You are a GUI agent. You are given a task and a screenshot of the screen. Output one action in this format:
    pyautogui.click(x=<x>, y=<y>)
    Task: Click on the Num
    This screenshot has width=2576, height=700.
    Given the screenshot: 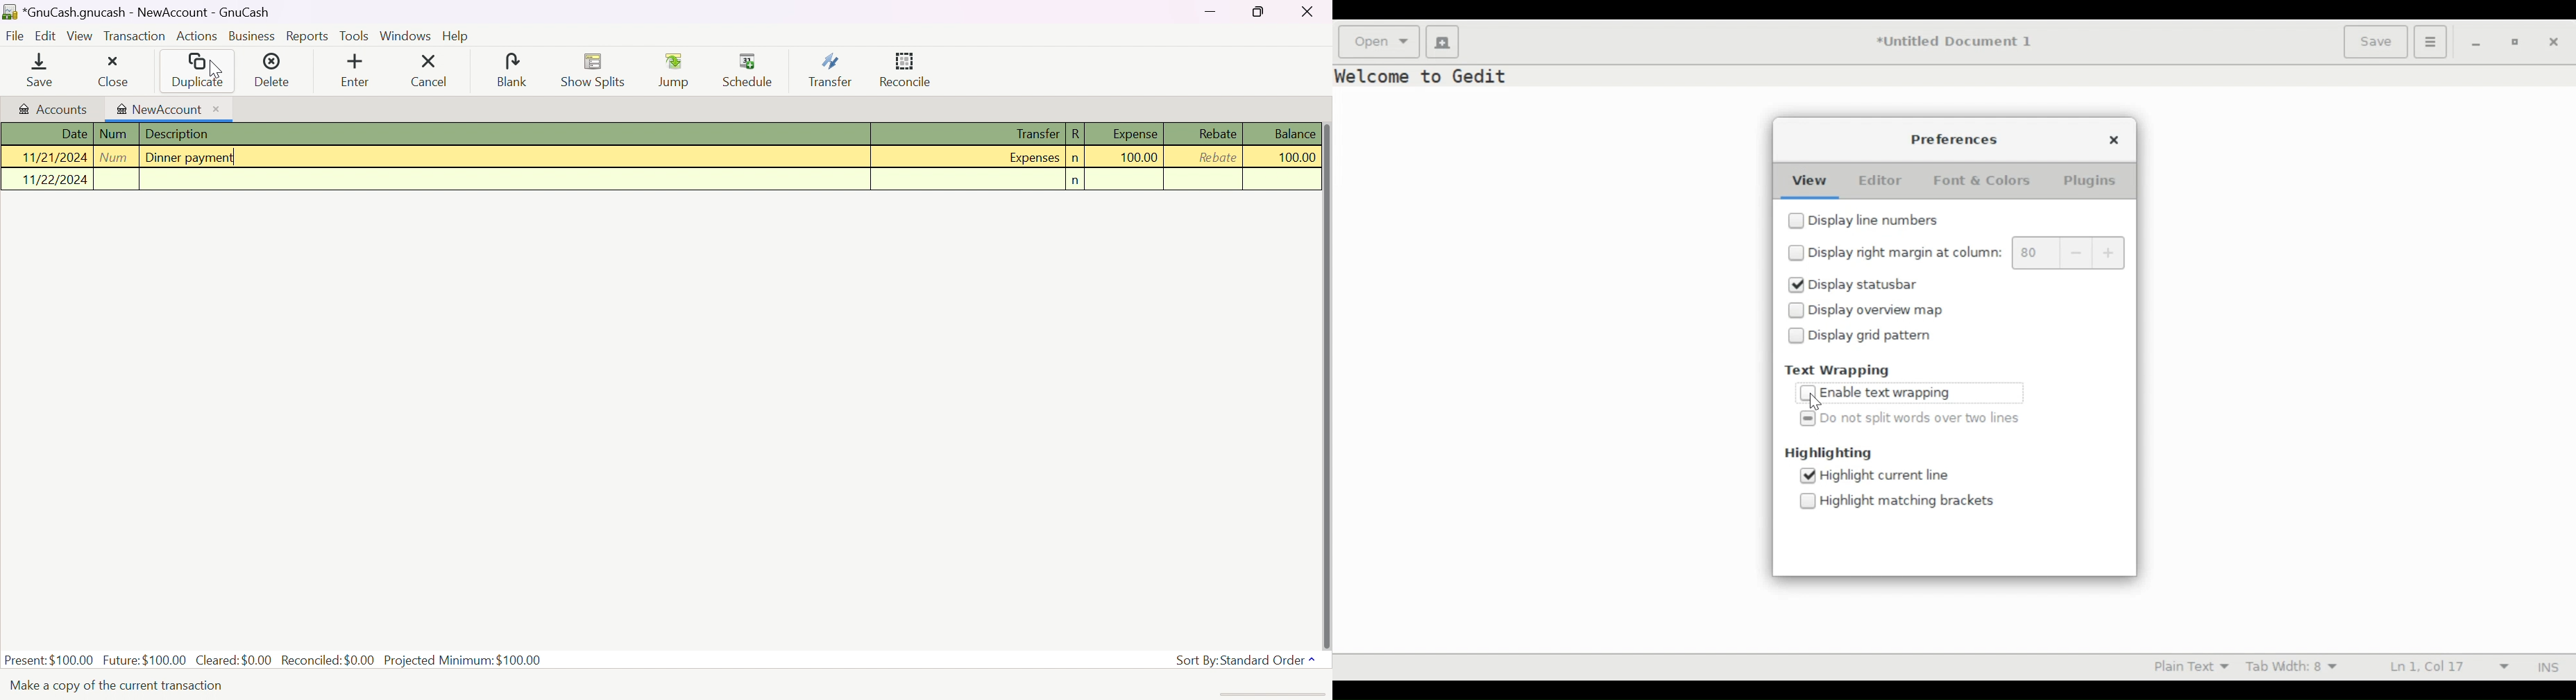 What is the action you would take?
    pyautogui.click(x=116, y=156)
    